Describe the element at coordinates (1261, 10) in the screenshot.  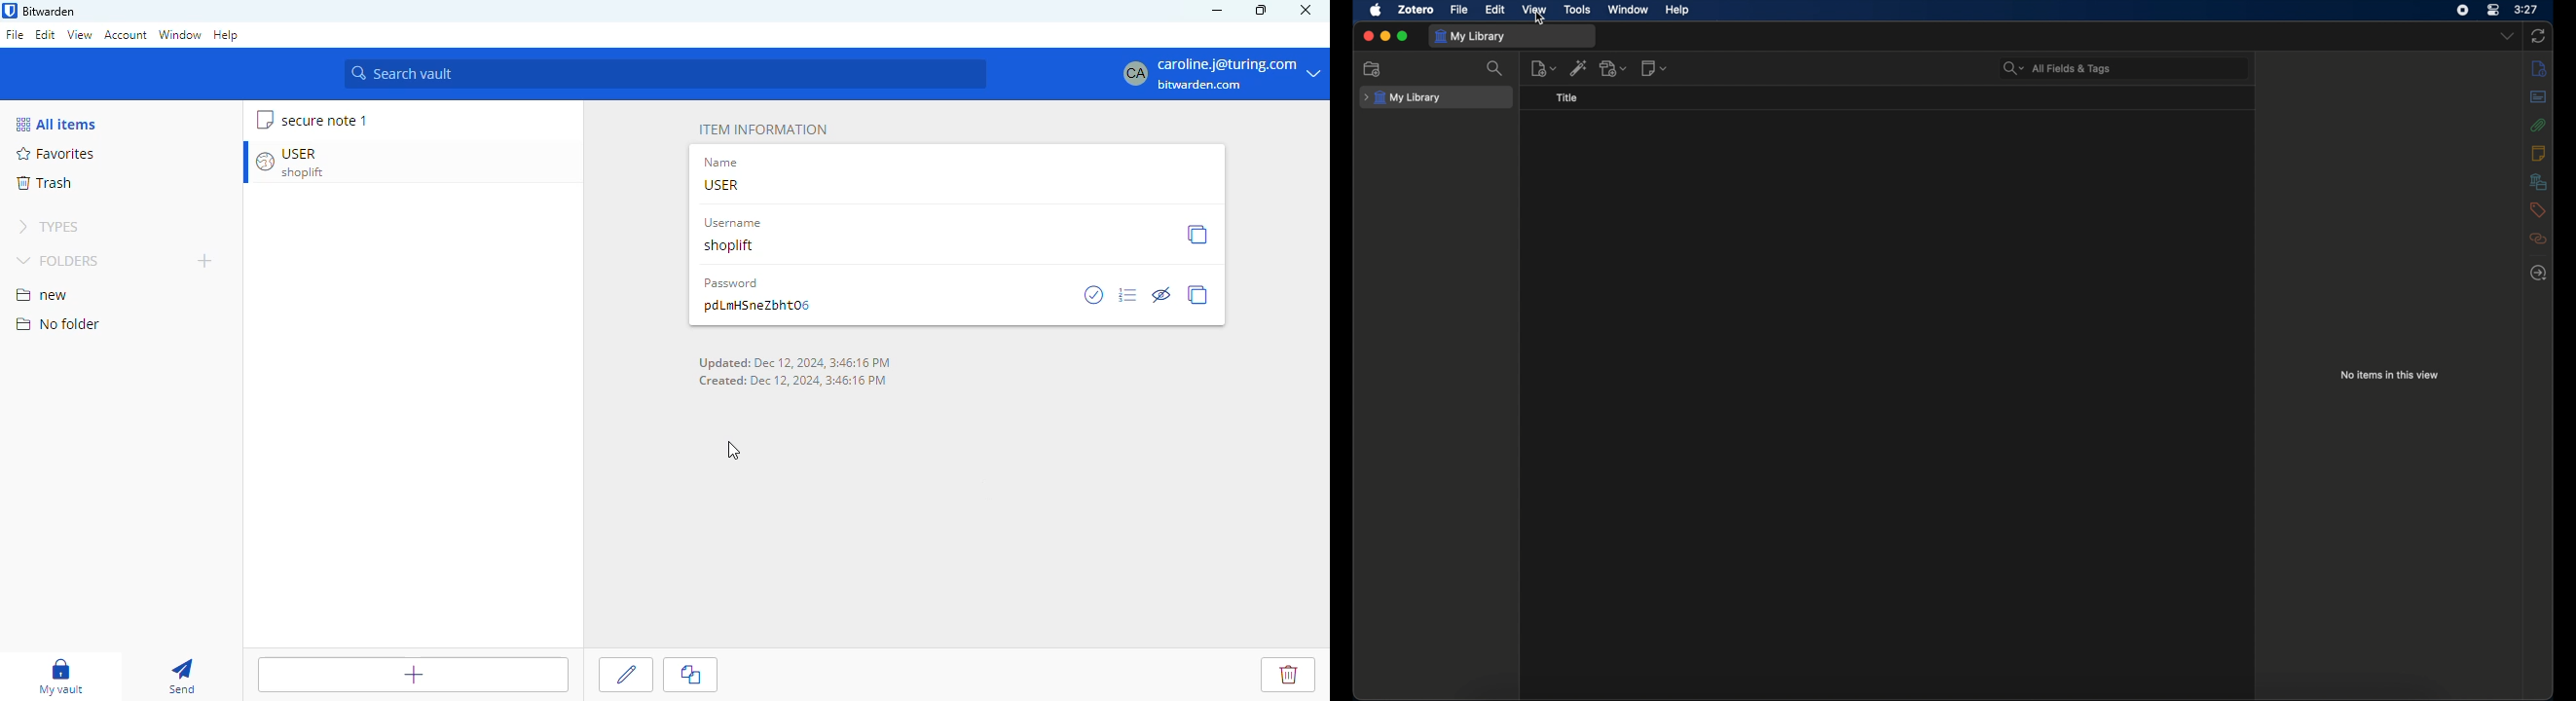
I see `maximize` at that location.